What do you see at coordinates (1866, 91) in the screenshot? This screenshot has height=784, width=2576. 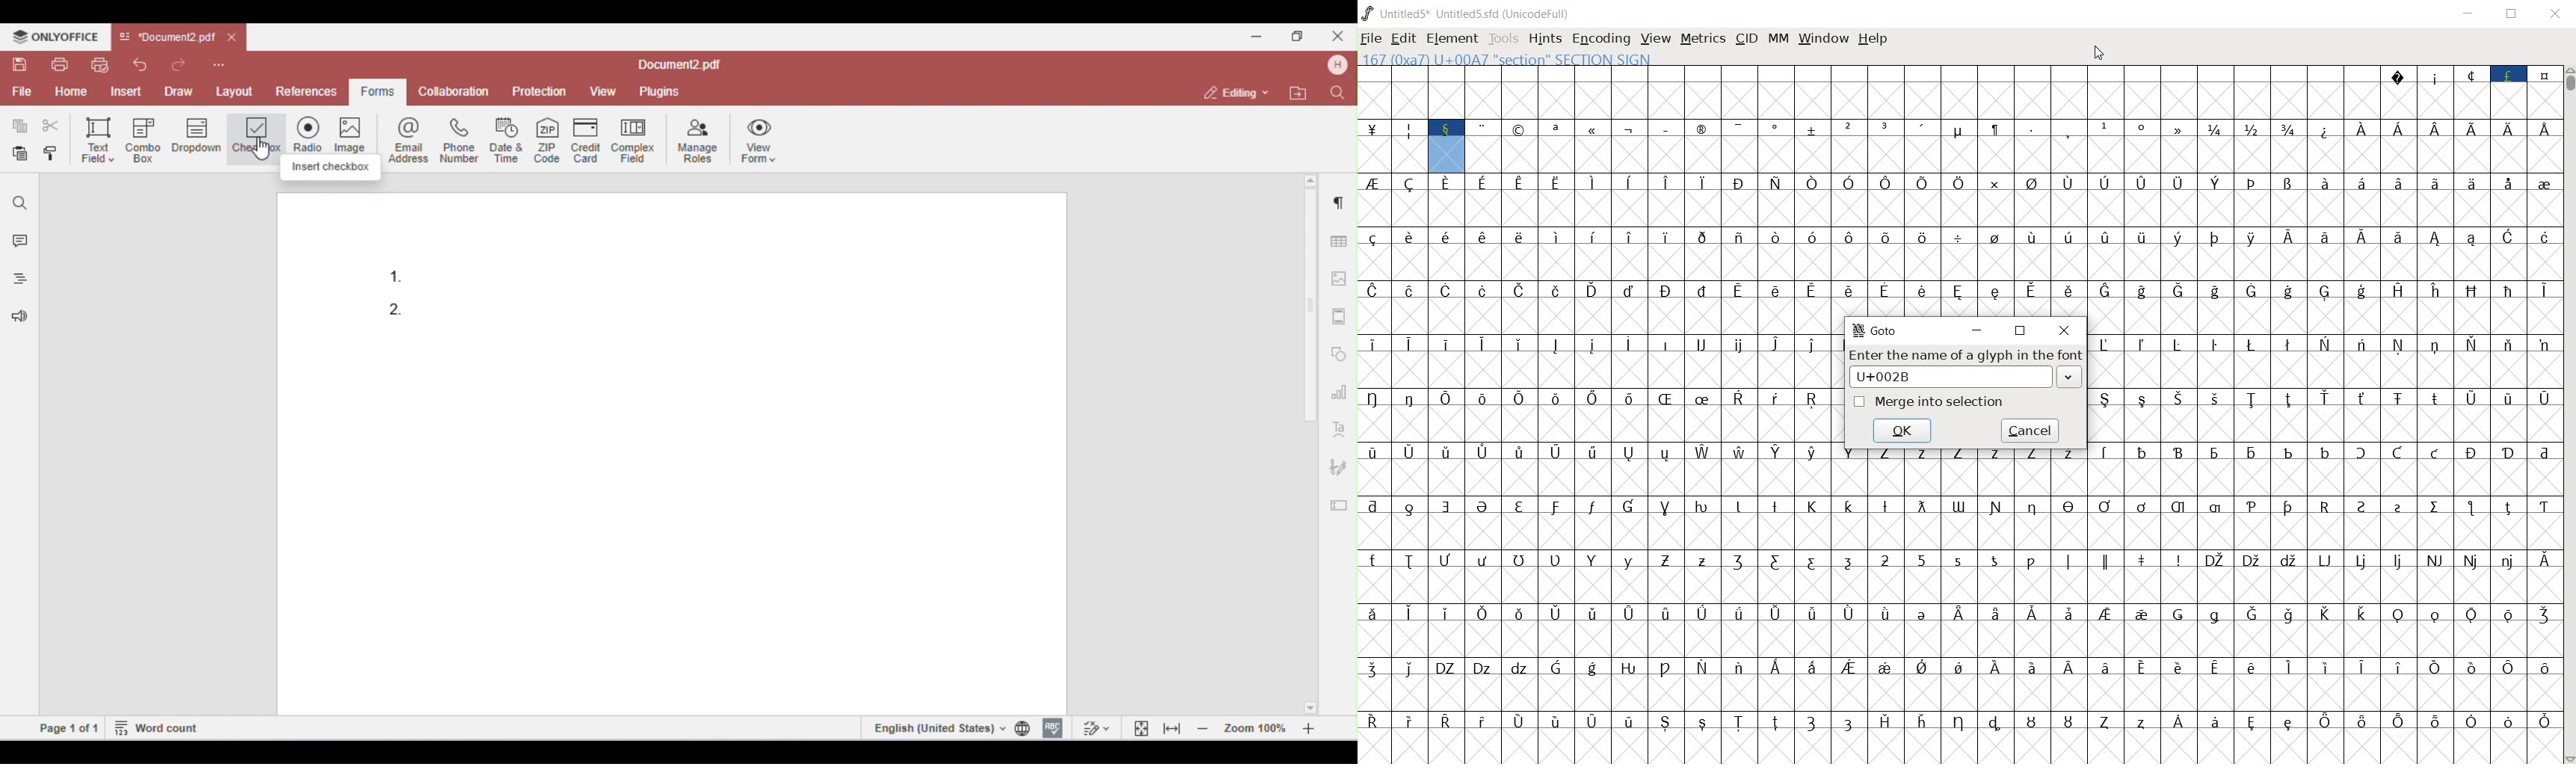 I see `slot` at bounding box center [1866, 91].